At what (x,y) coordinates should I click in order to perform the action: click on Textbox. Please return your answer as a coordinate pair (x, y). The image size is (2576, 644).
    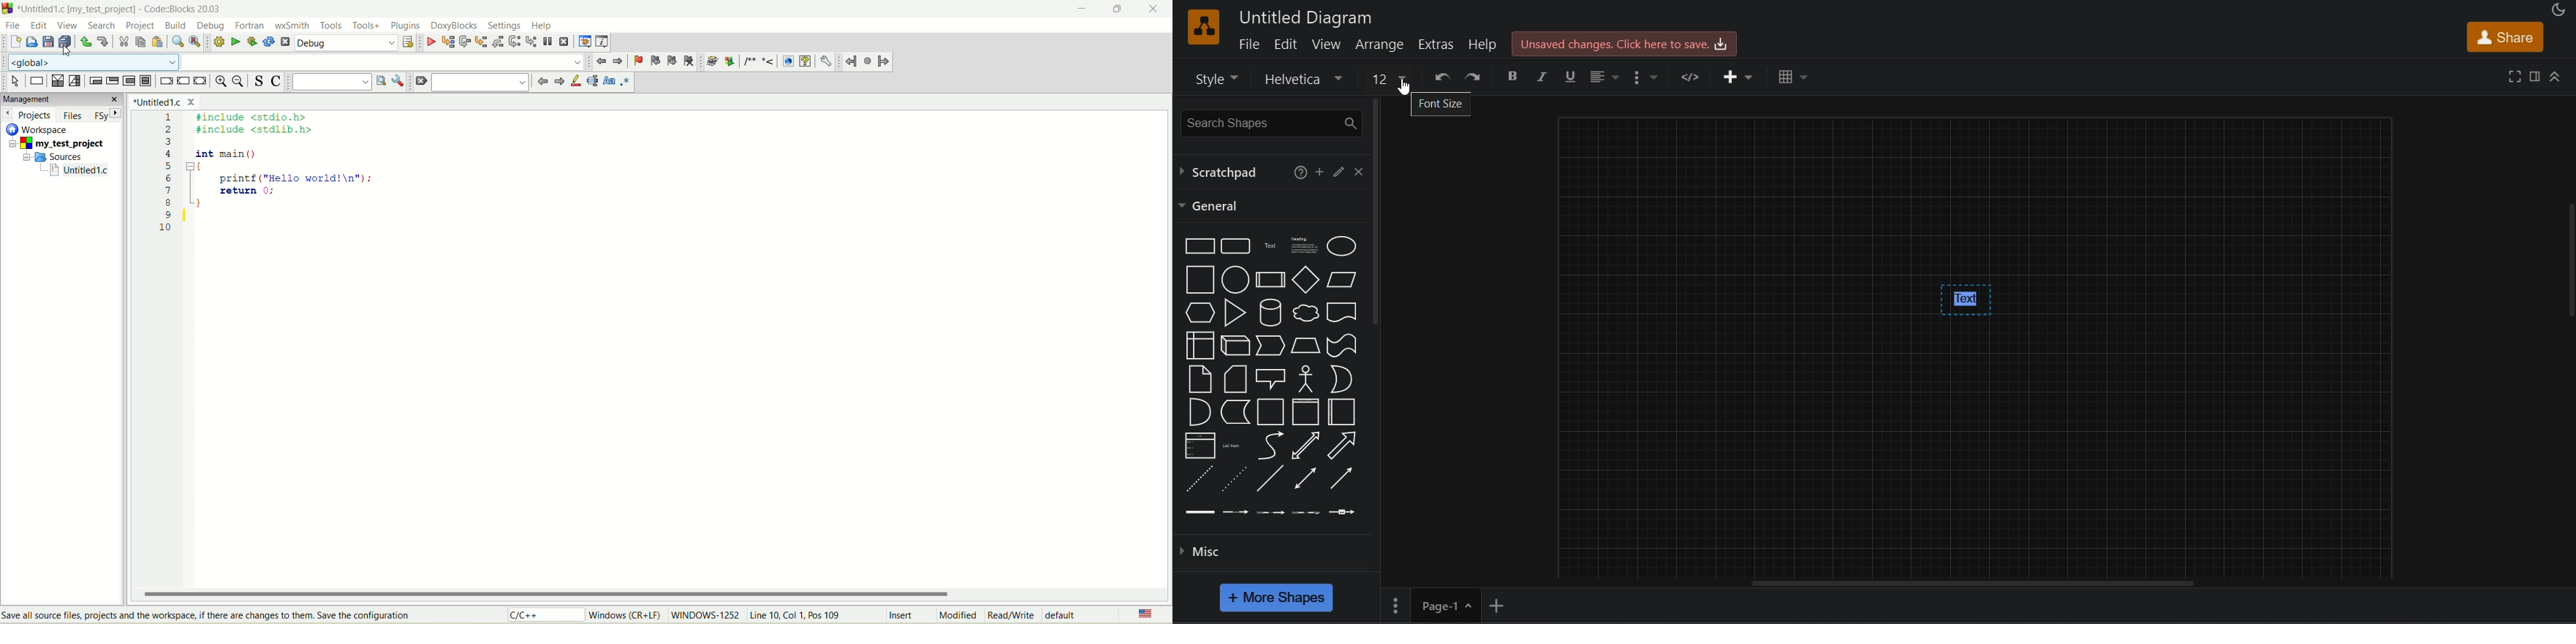
    Looking at the image, I should click on (1306, 246).